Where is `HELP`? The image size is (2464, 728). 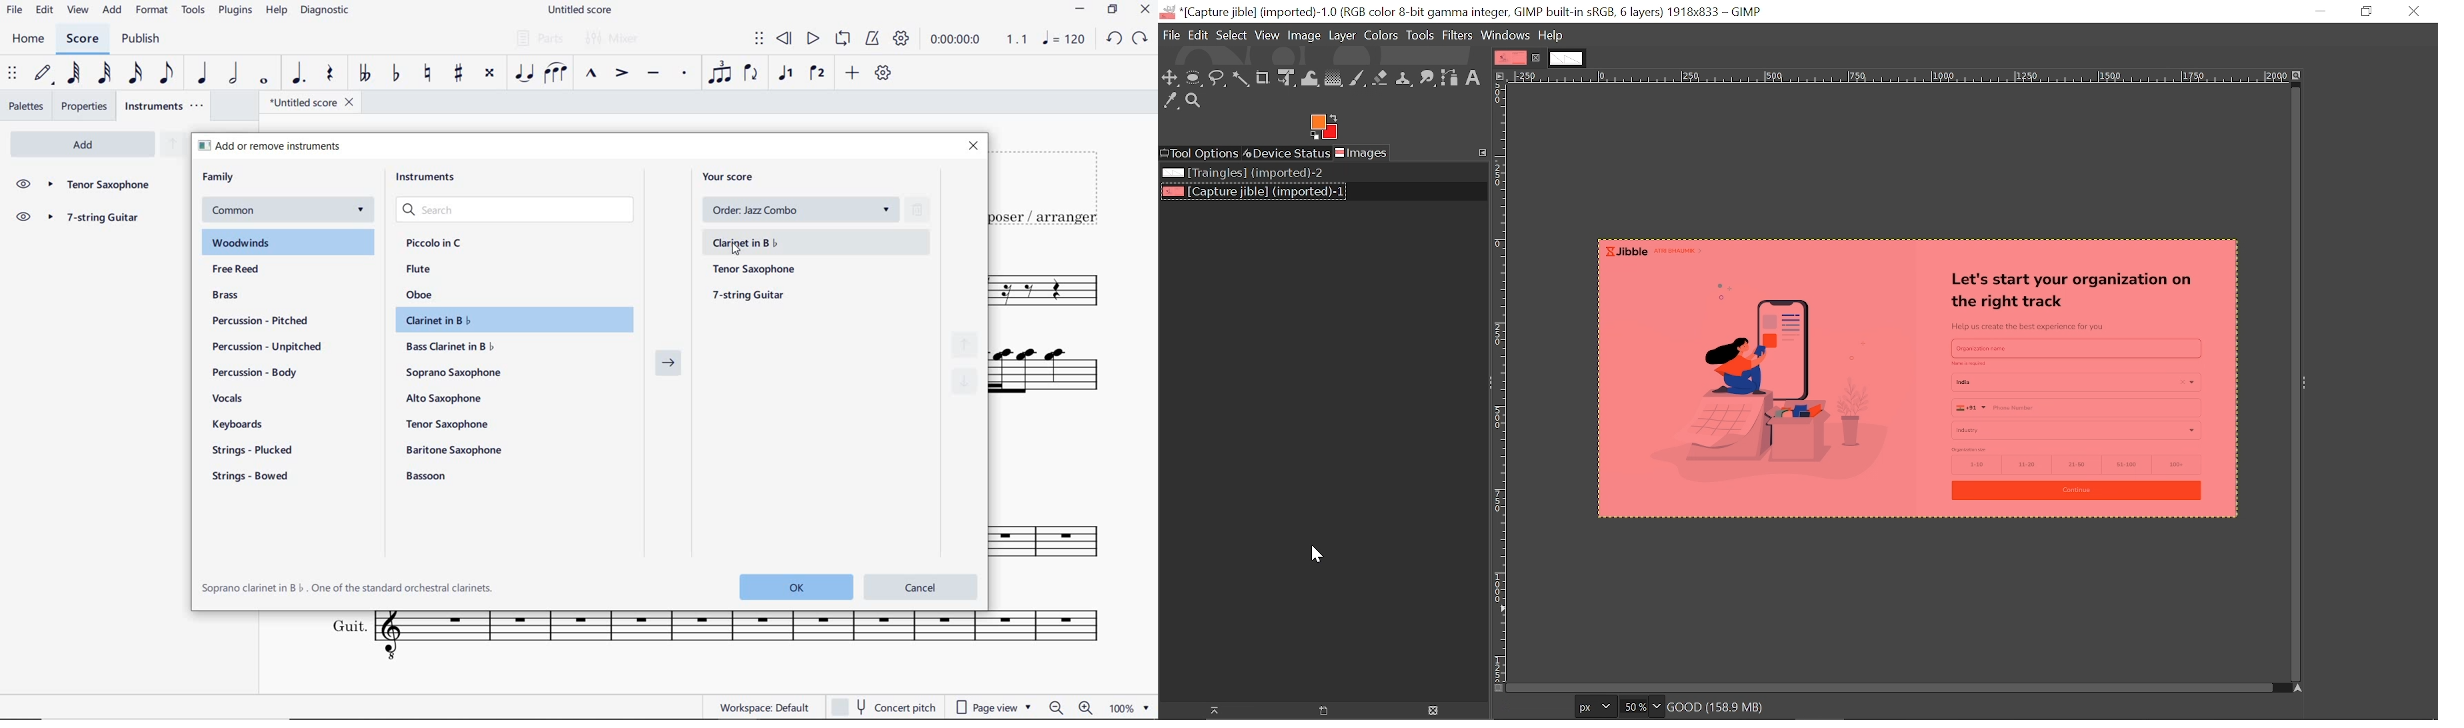 HELP is located at coordinates (274, 12).